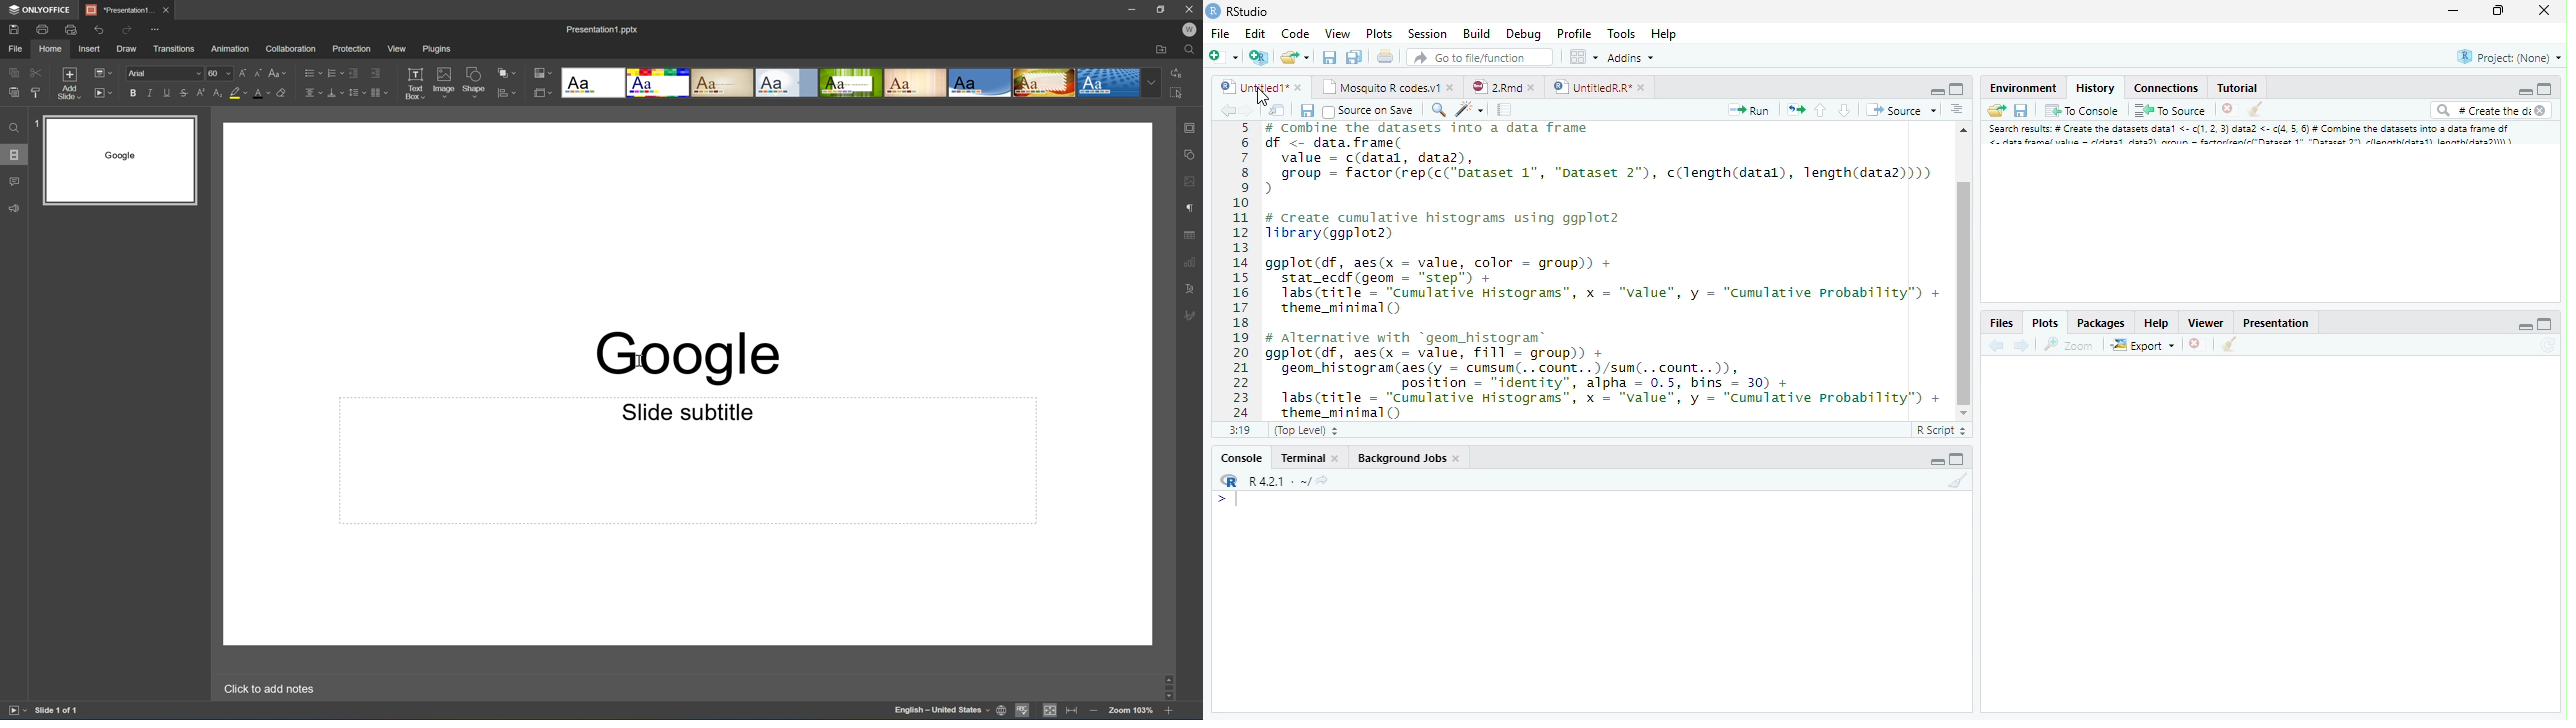 Image resolution: width=2576 pixels, height=728 pixels. What do you see at coordinates (415, 85) in the screenshot?
I see `Text box` at bounding box center [415, 85].